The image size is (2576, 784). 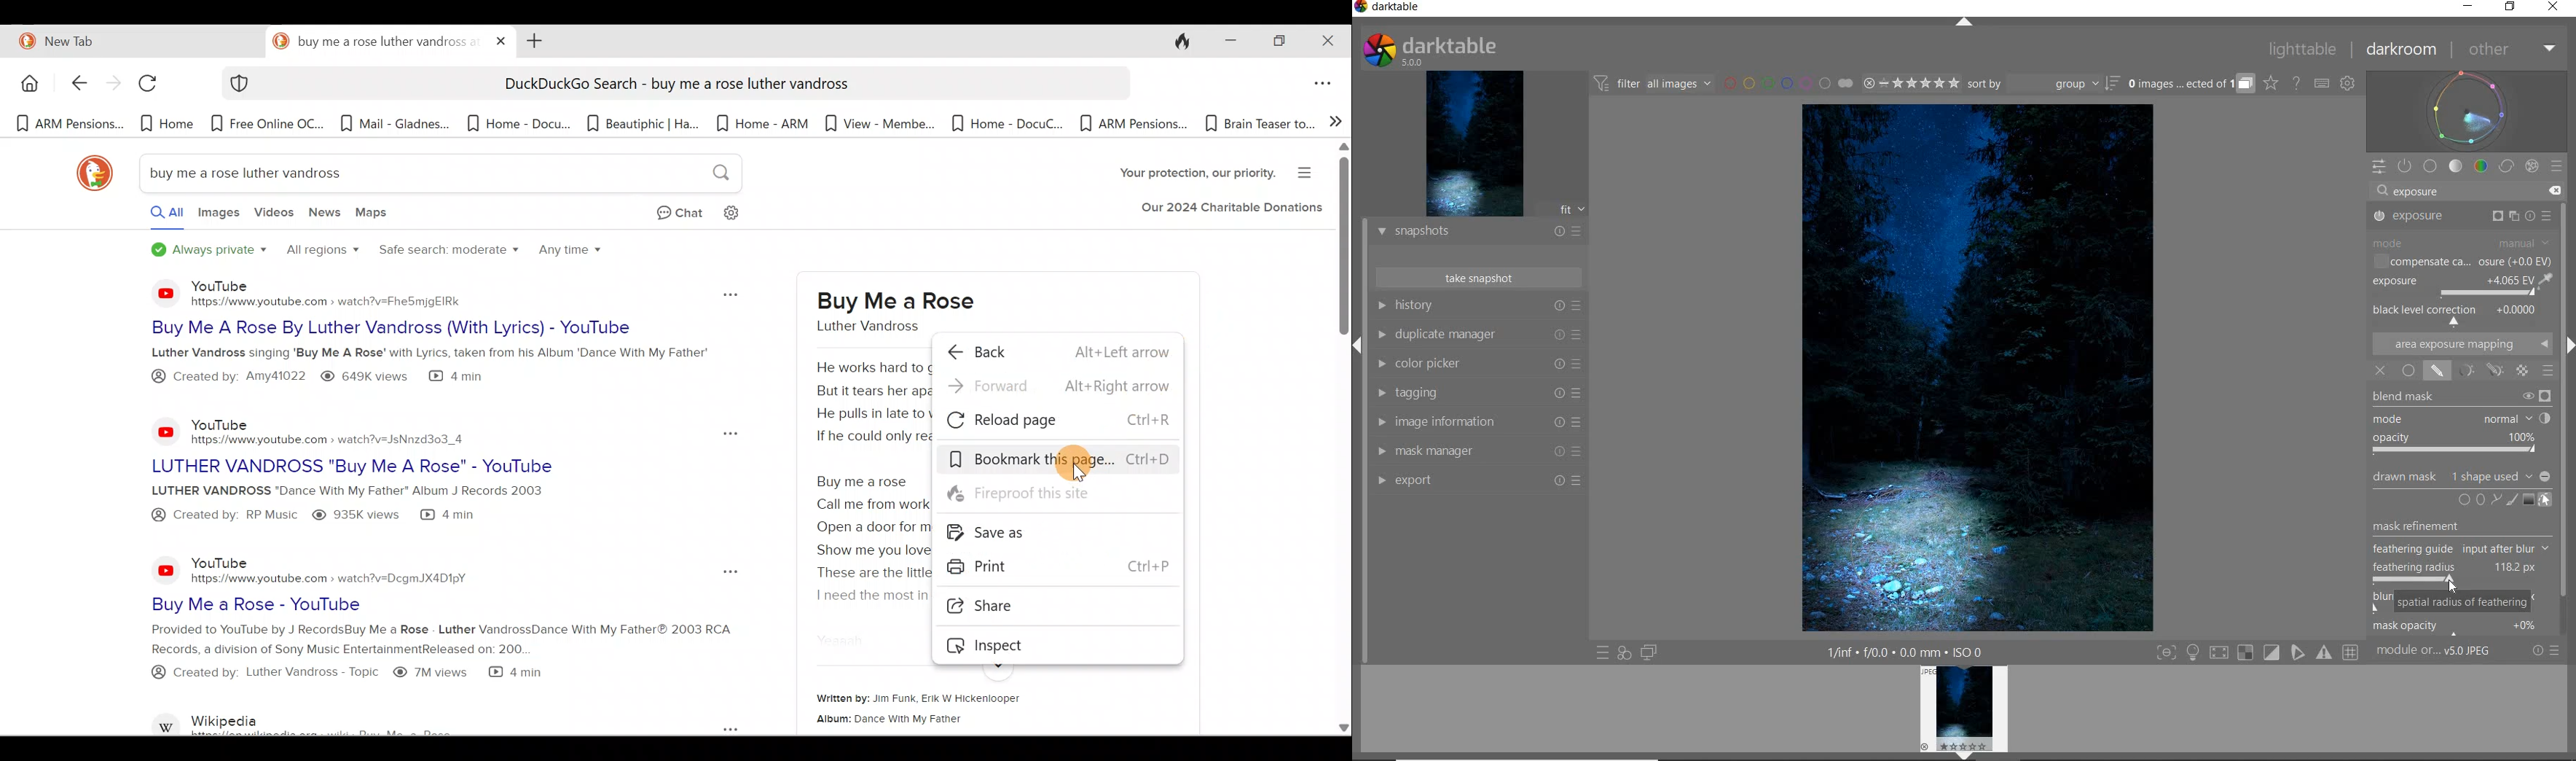 I want to click on CORRECT, so click(x=2508, y=165).